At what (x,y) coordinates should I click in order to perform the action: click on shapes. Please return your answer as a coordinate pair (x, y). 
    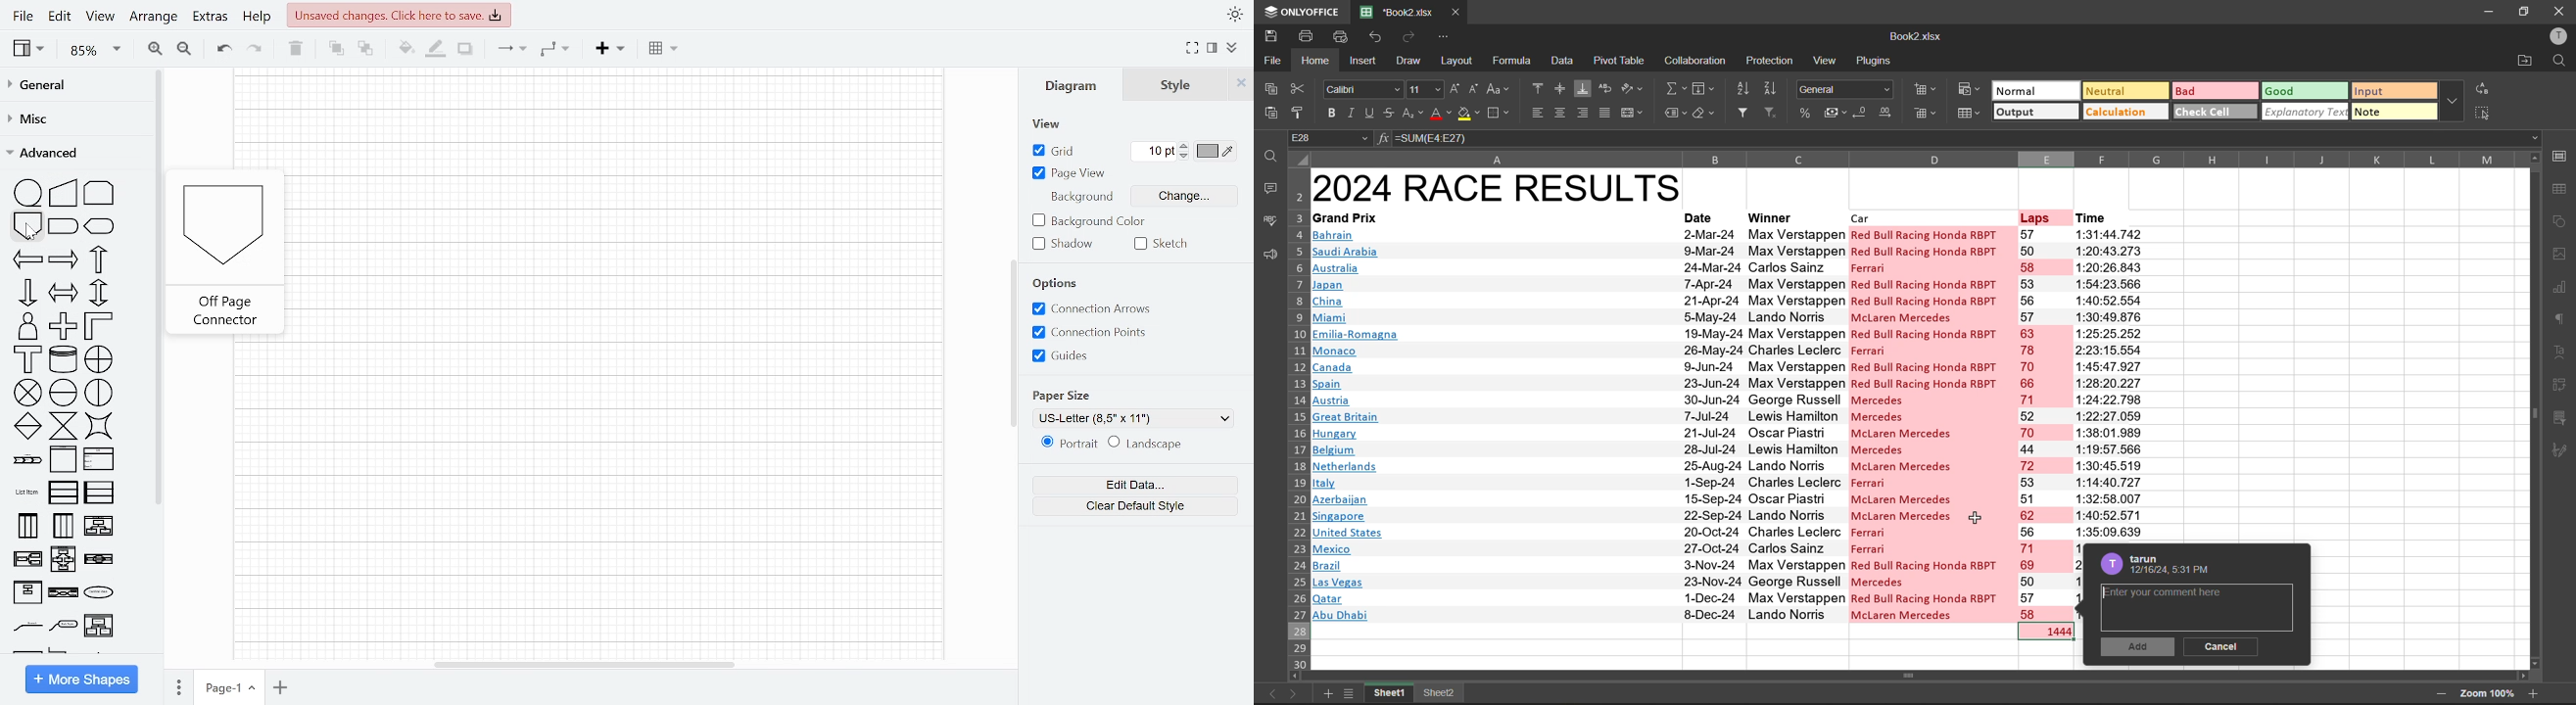
    Looking at the image, I should click on (2560, 220).